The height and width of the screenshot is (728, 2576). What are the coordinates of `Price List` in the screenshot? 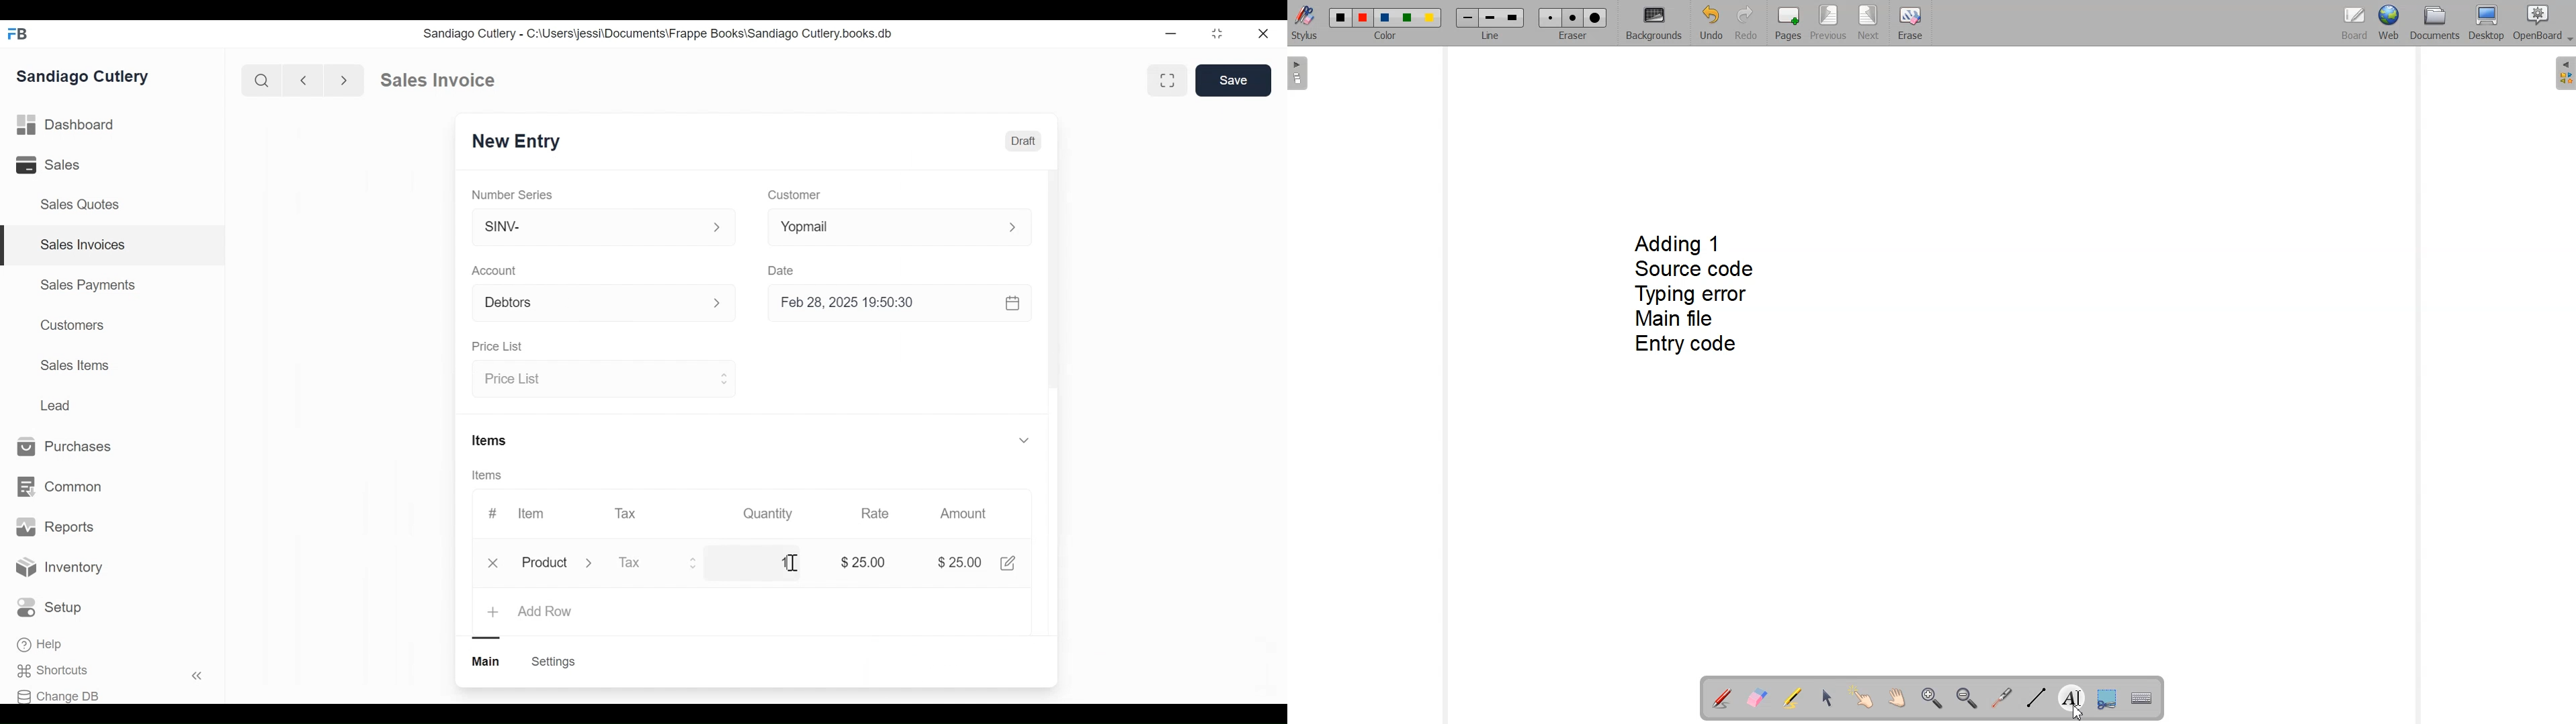 It's located at (500, 347).